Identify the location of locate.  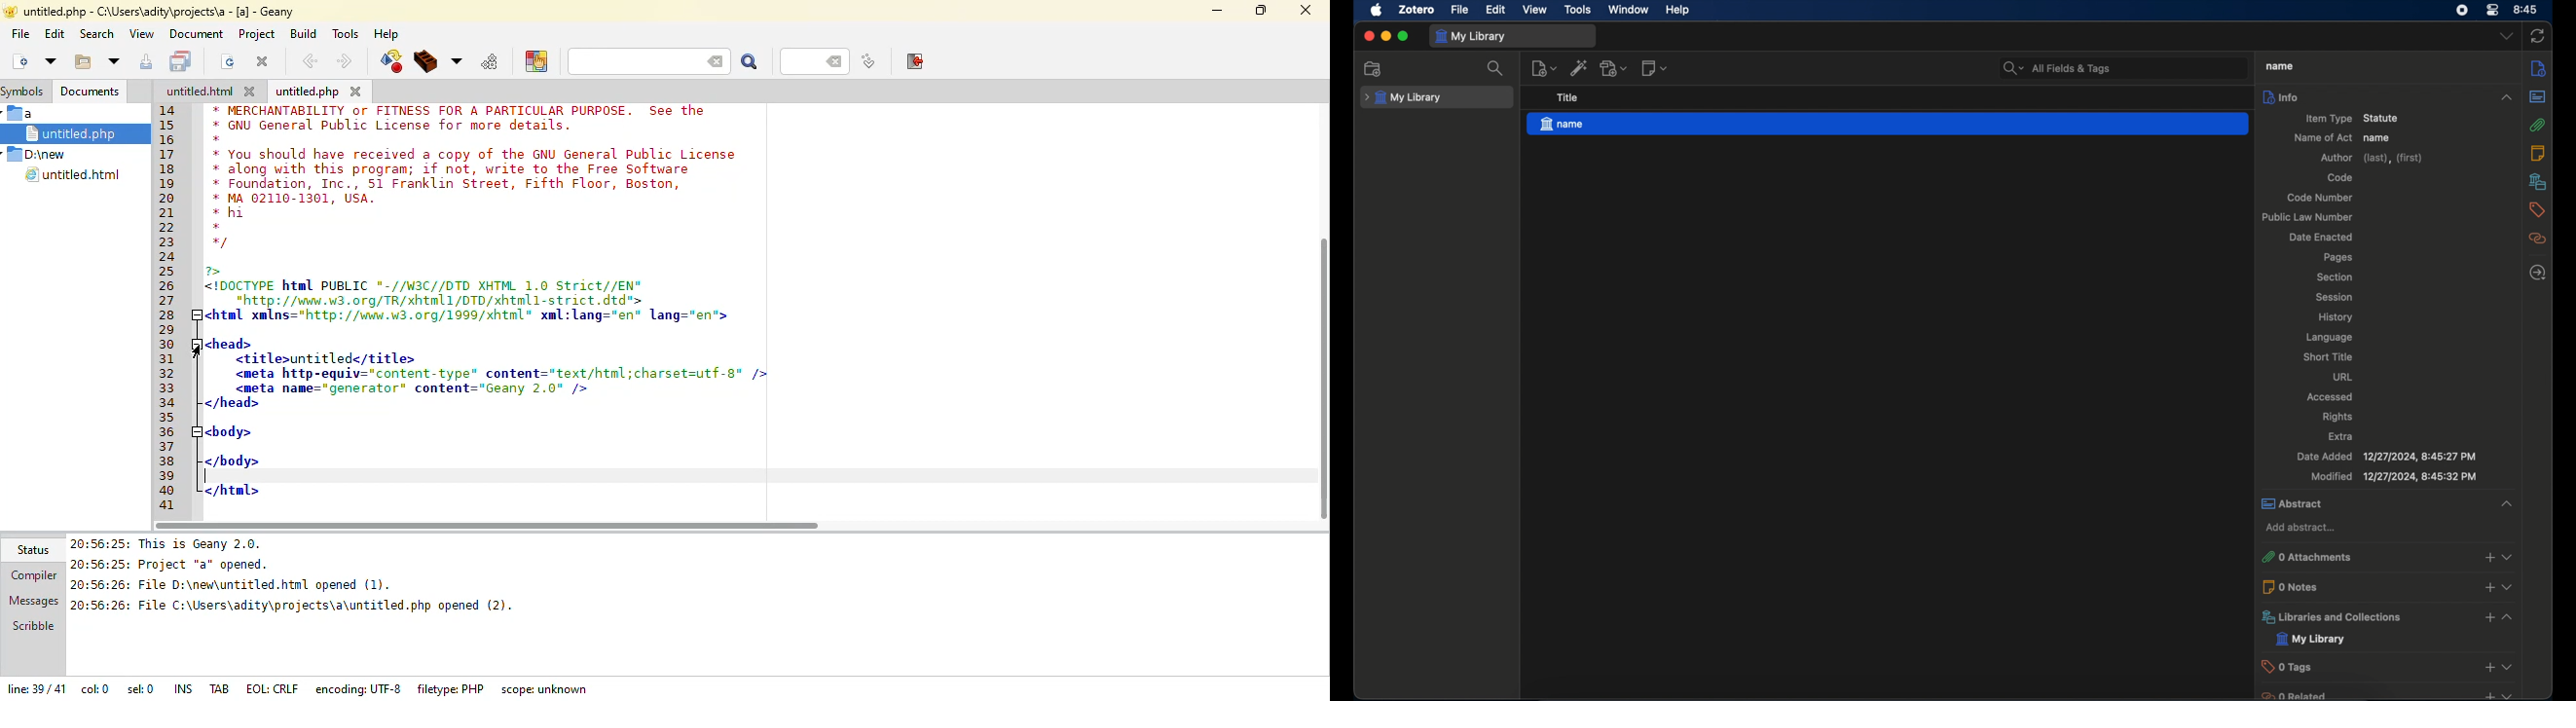
(2538, 273).